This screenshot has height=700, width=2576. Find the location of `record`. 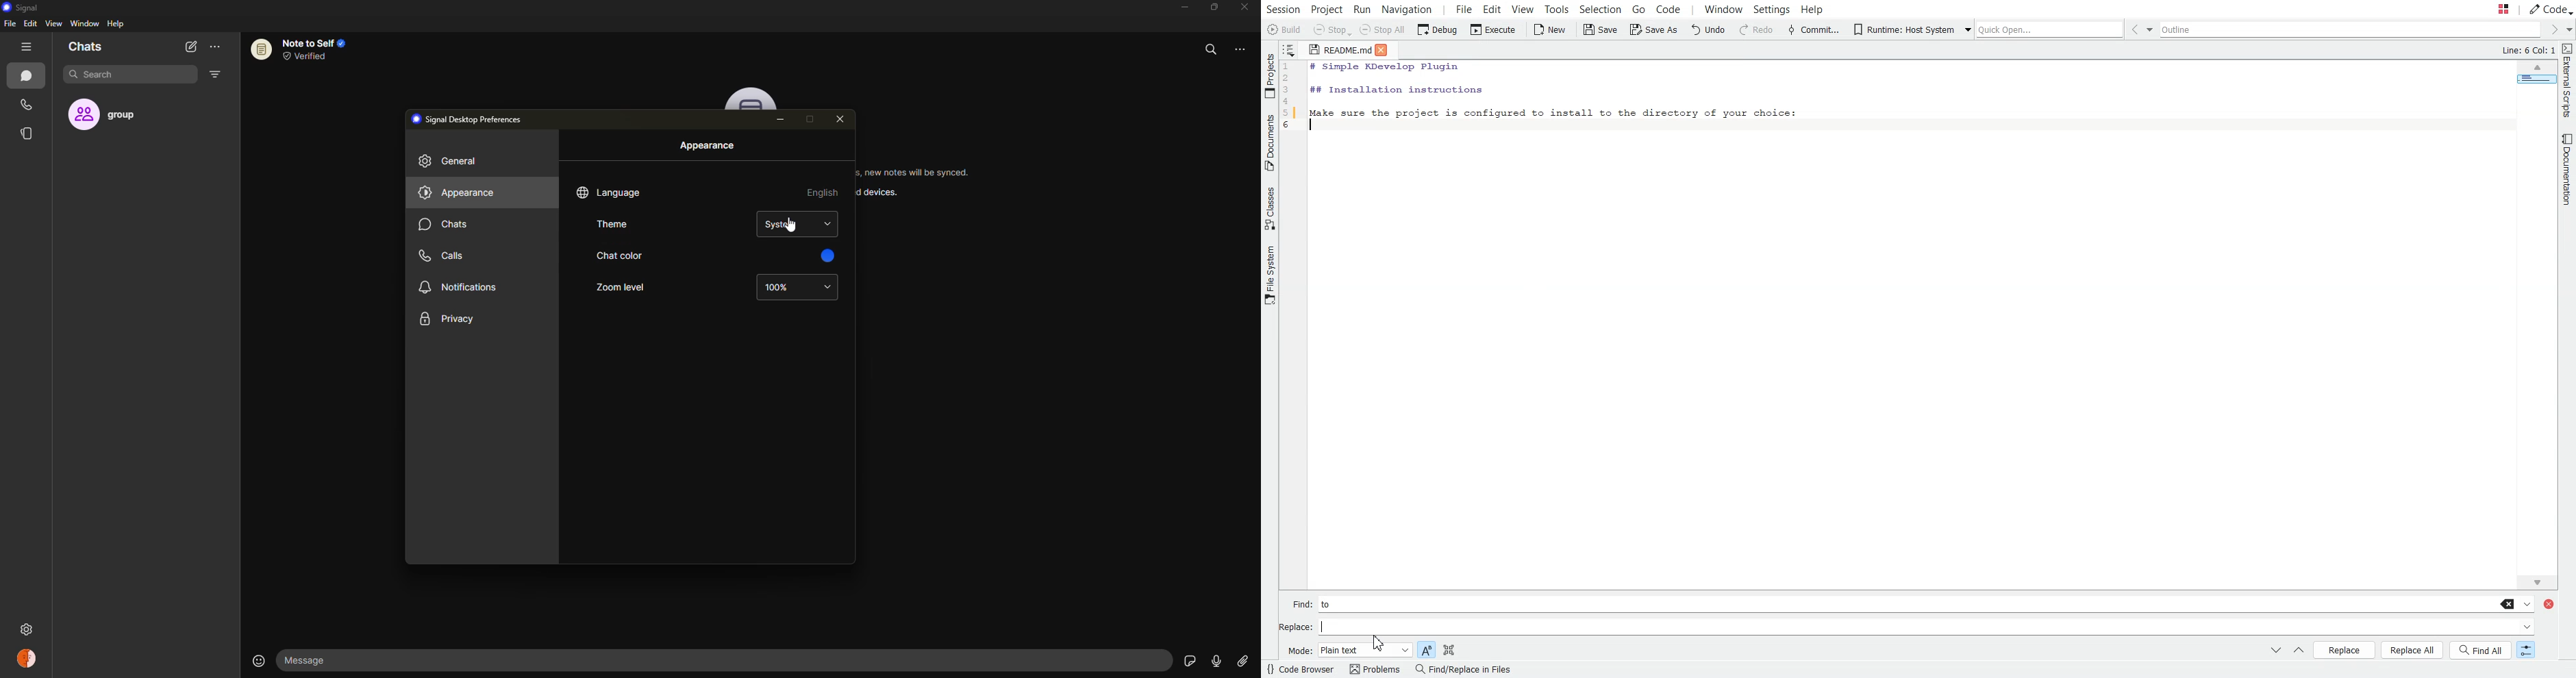

record is located at coordinates (1212, 660).